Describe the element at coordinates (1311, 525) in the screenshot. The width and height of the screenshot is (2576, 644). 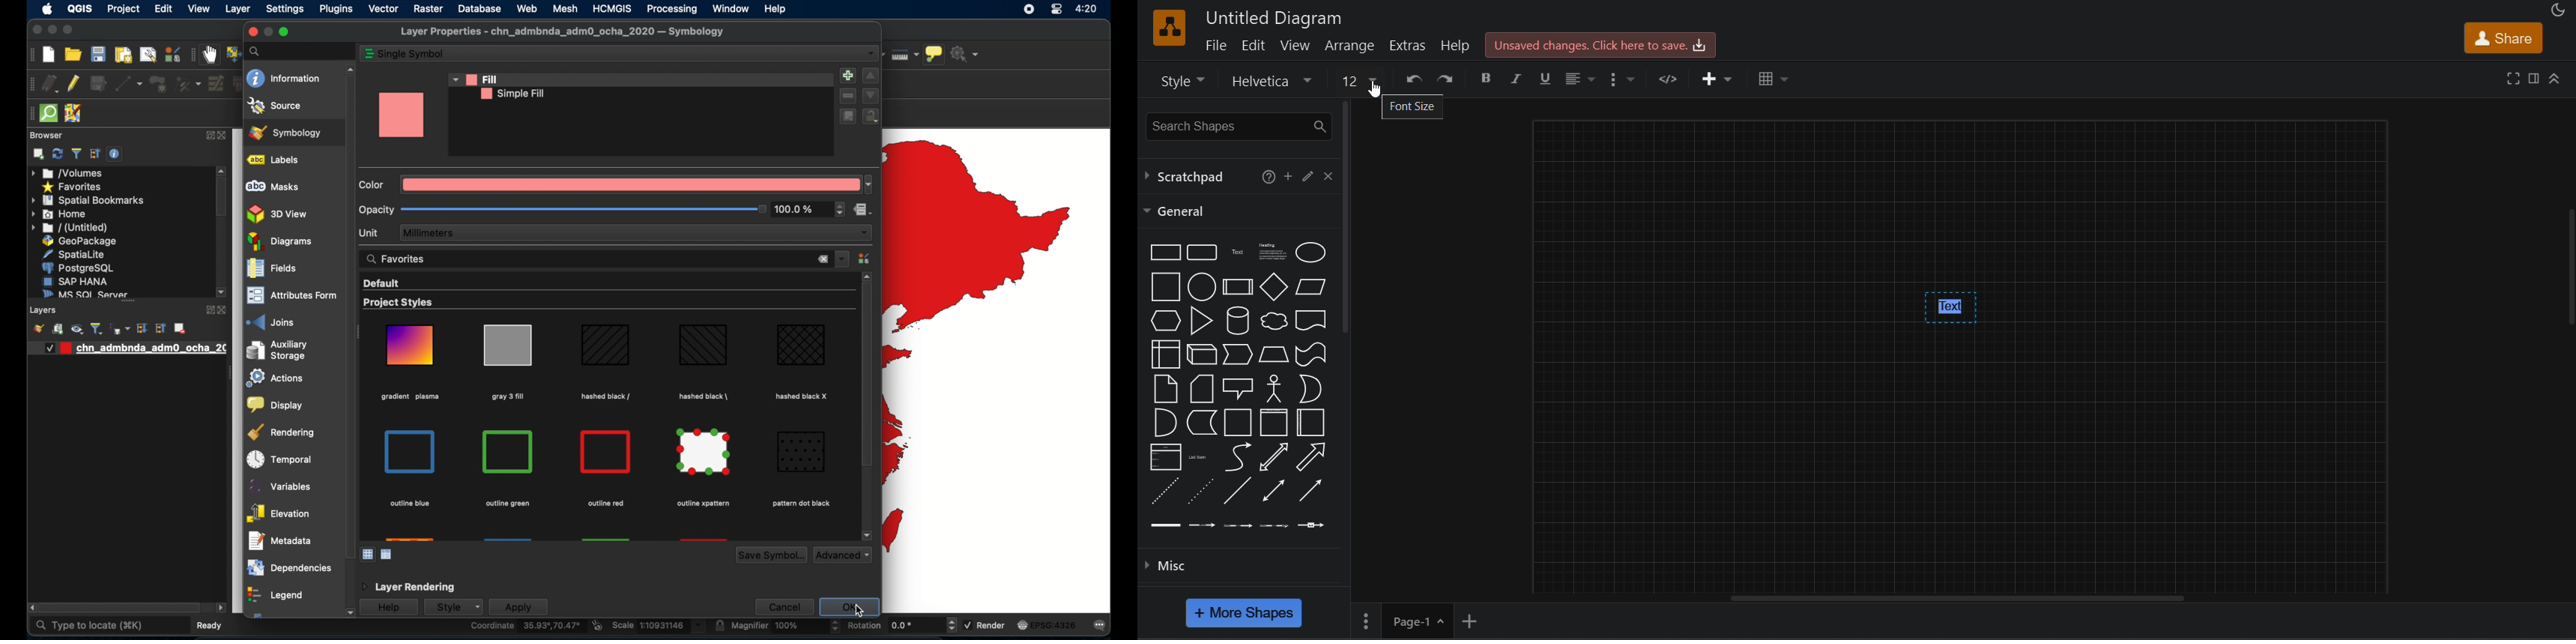
I see `Connector with symbol` at that location.